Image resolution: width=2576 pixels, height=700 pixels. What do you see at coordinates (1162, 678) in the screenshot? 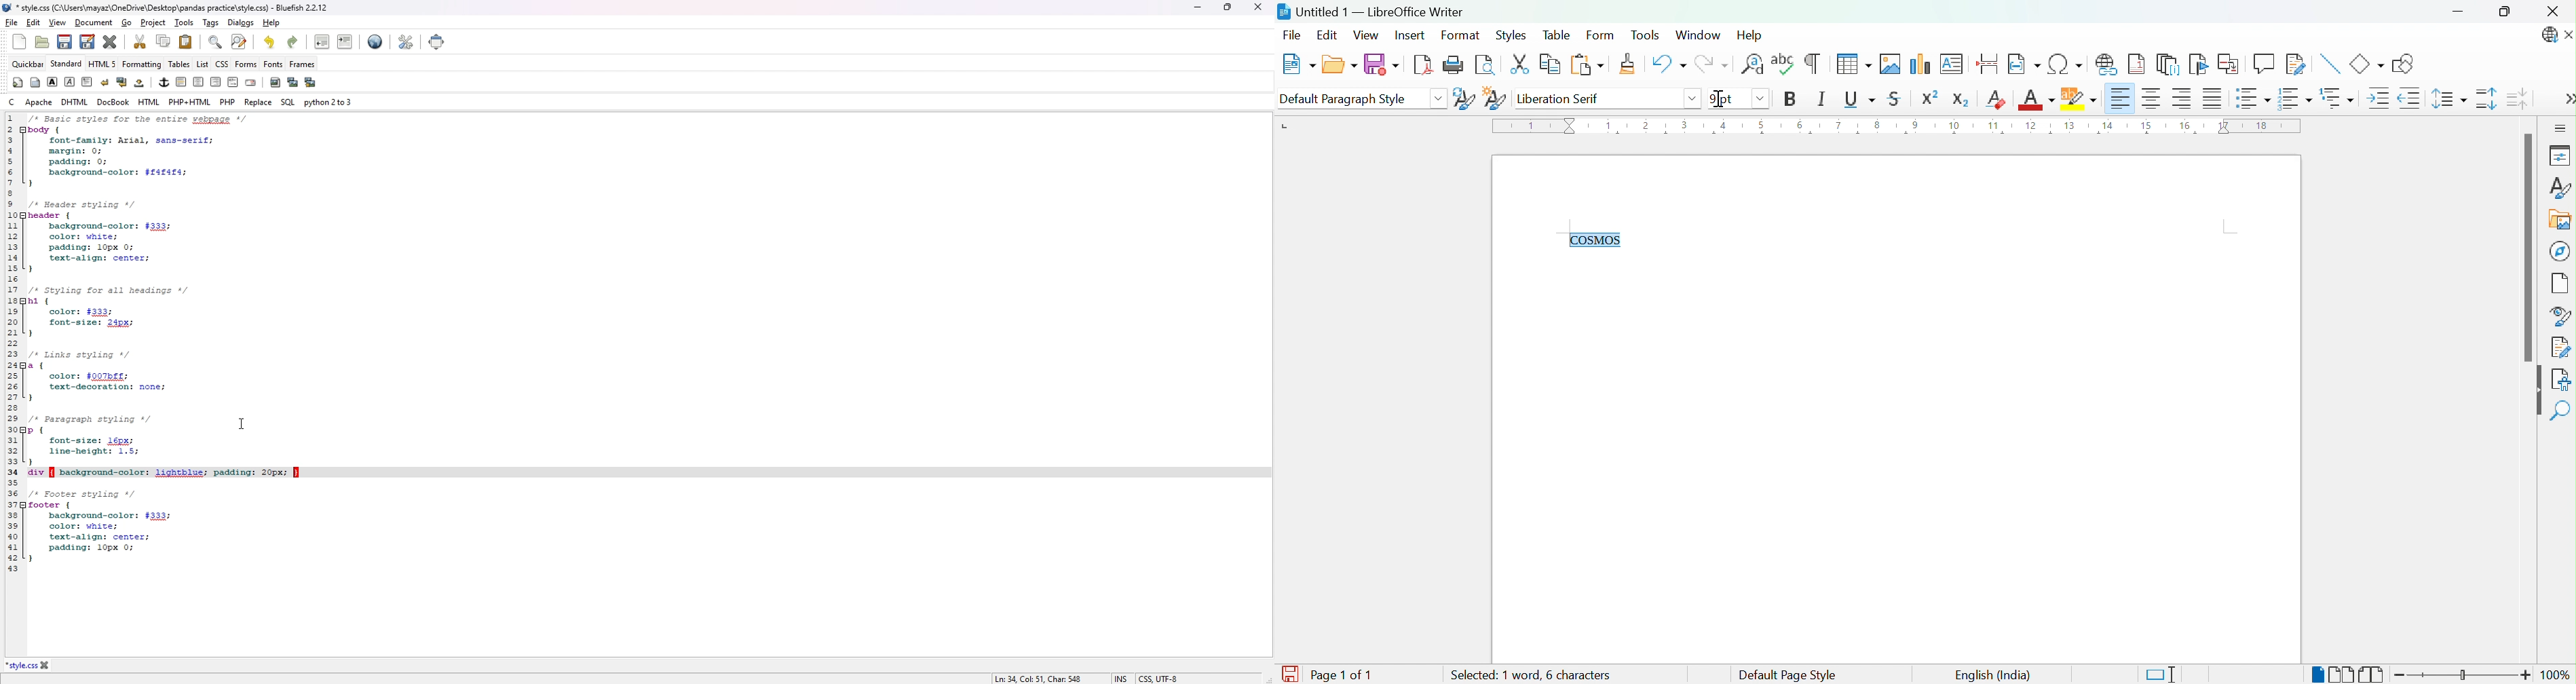
I see `CSS, UTF-8` at bounding box center [1162, 678].